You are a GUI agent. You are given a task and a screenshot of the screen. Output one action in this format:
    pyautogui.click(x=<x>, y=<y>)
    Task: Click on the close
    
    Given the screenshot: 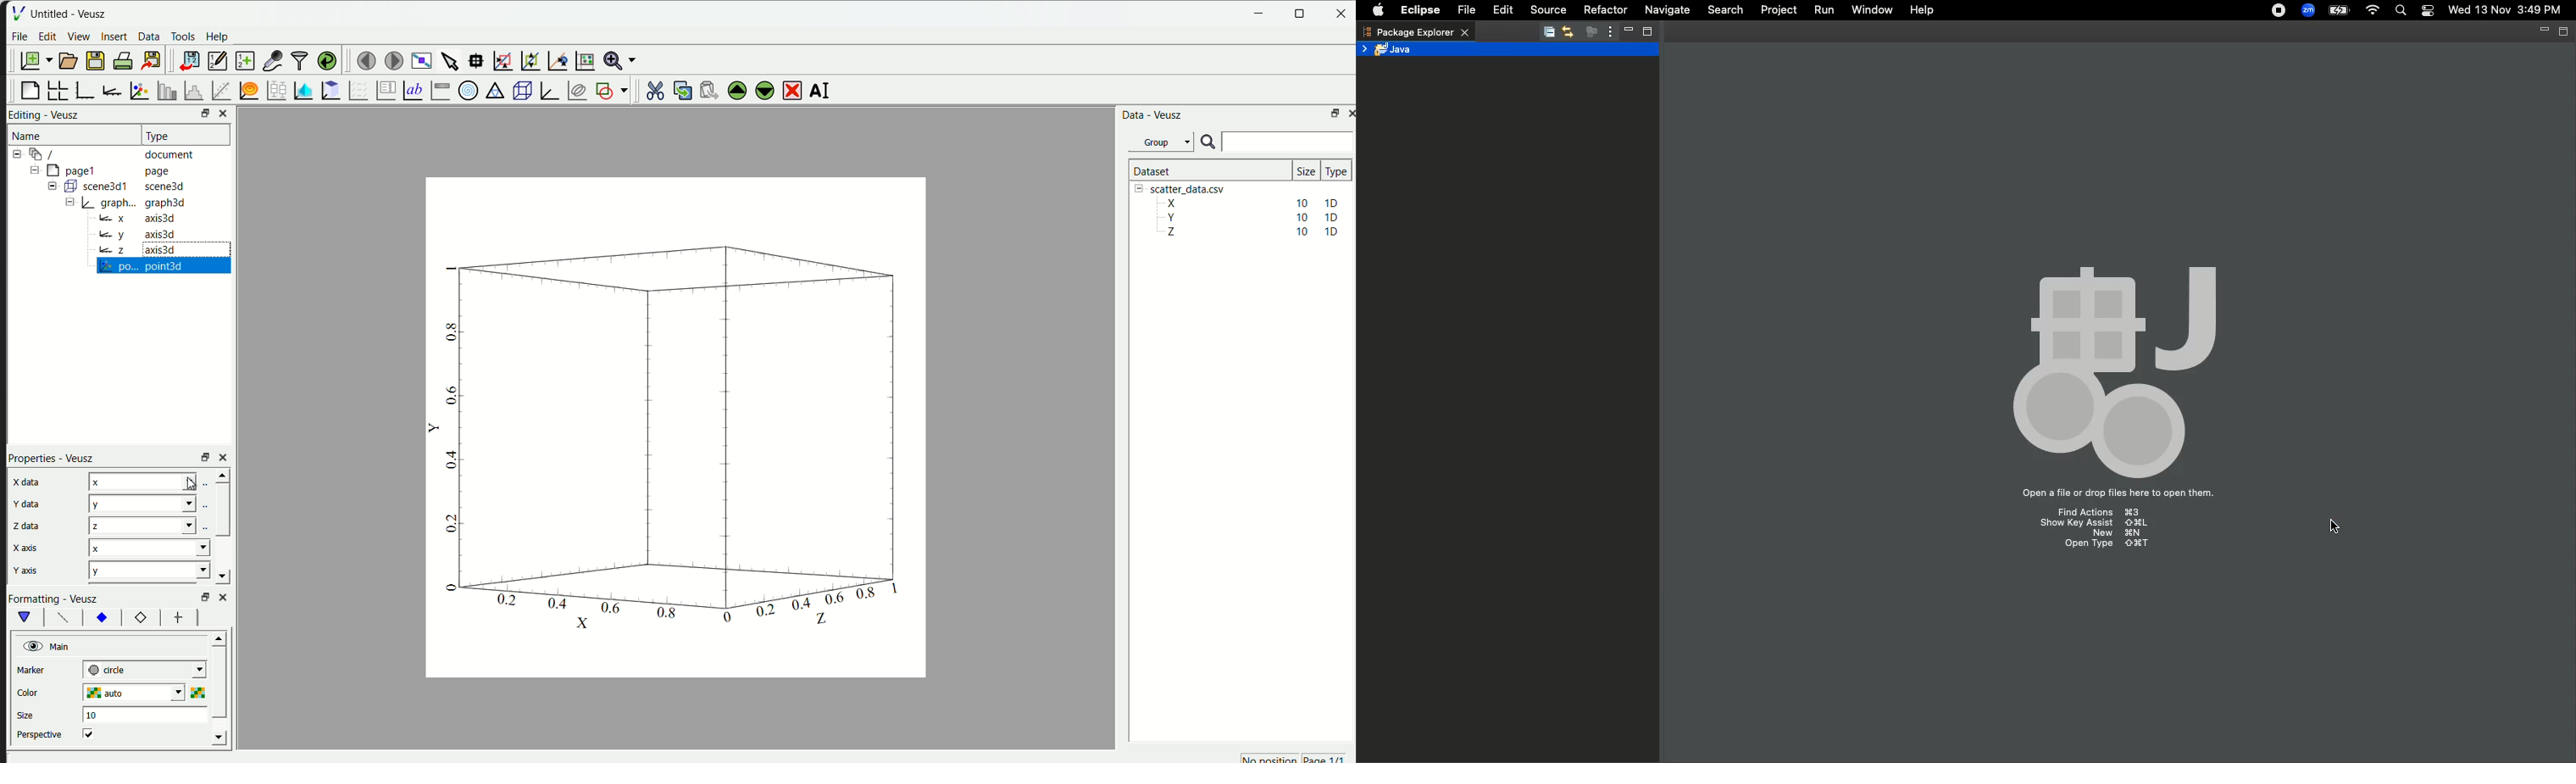 What is the action you would take?
    pyautogui.click(x=224, y=596)
    